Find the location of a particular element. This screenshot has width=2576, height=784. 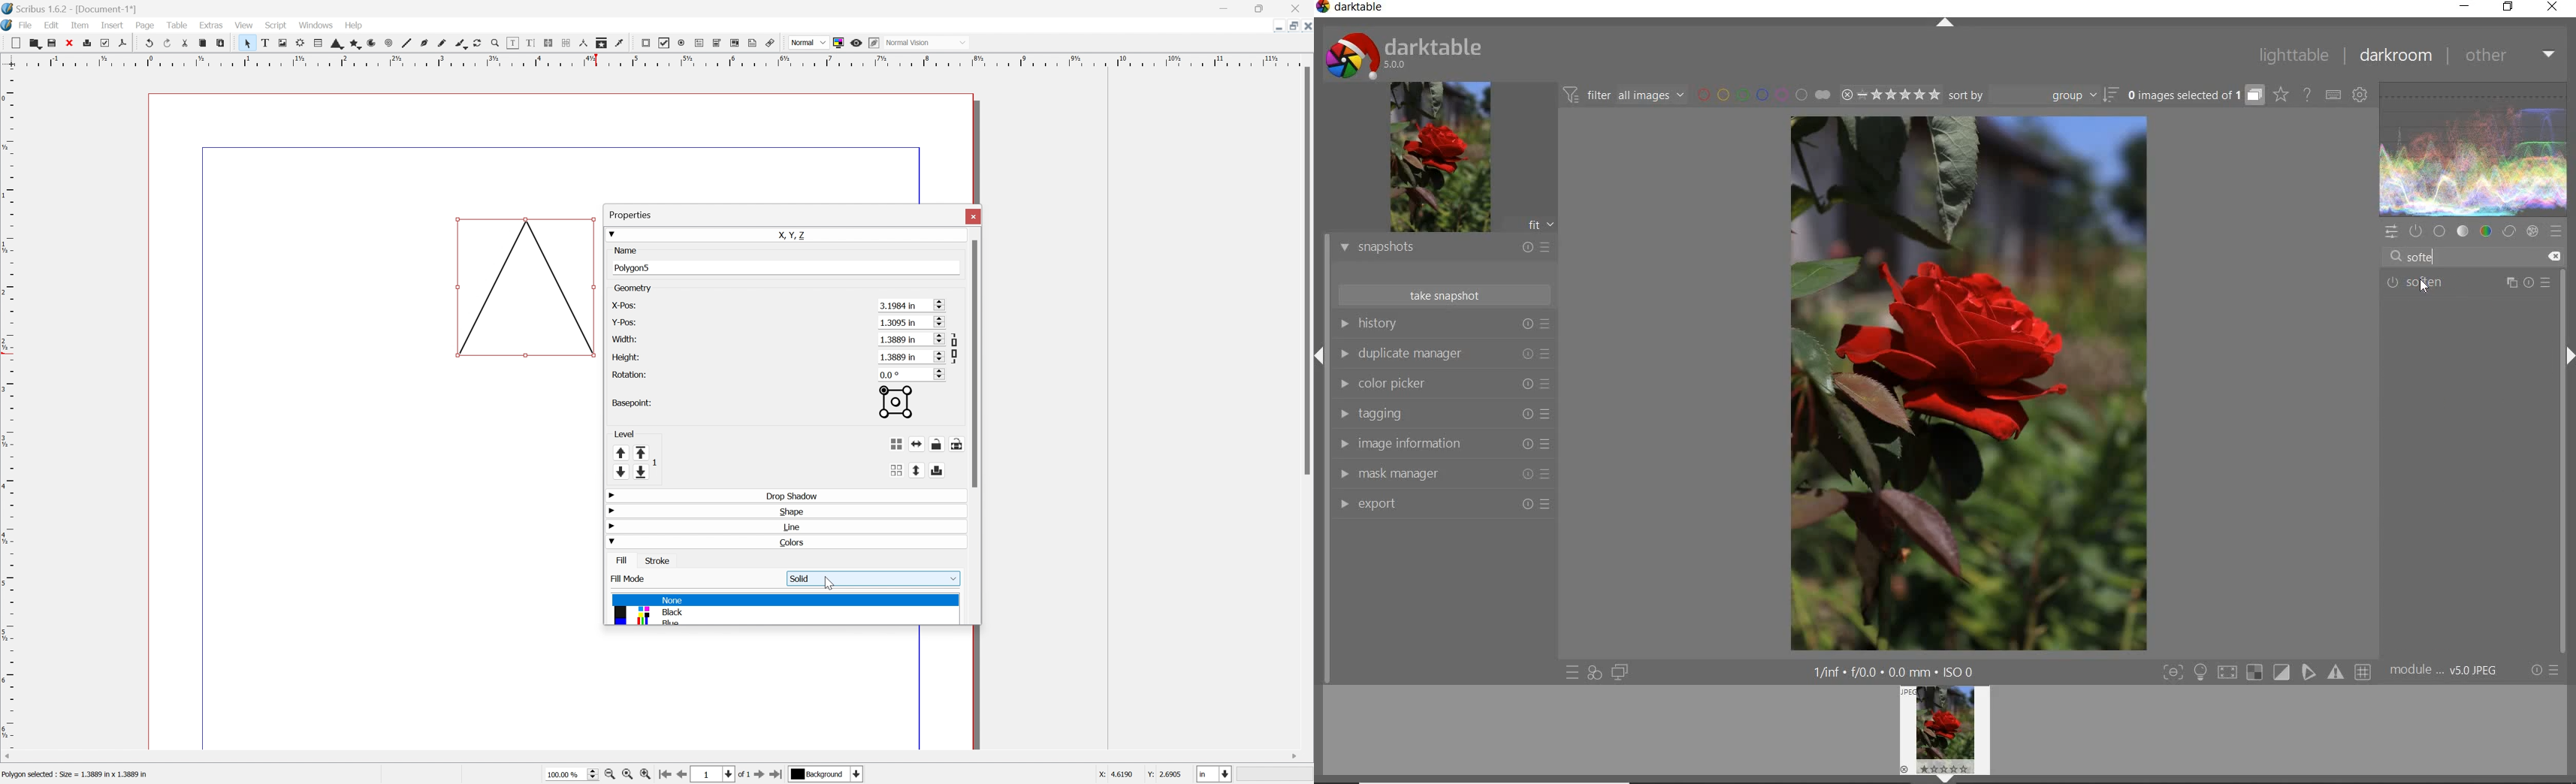

scrollbar is located at coordinates (2562, 409).